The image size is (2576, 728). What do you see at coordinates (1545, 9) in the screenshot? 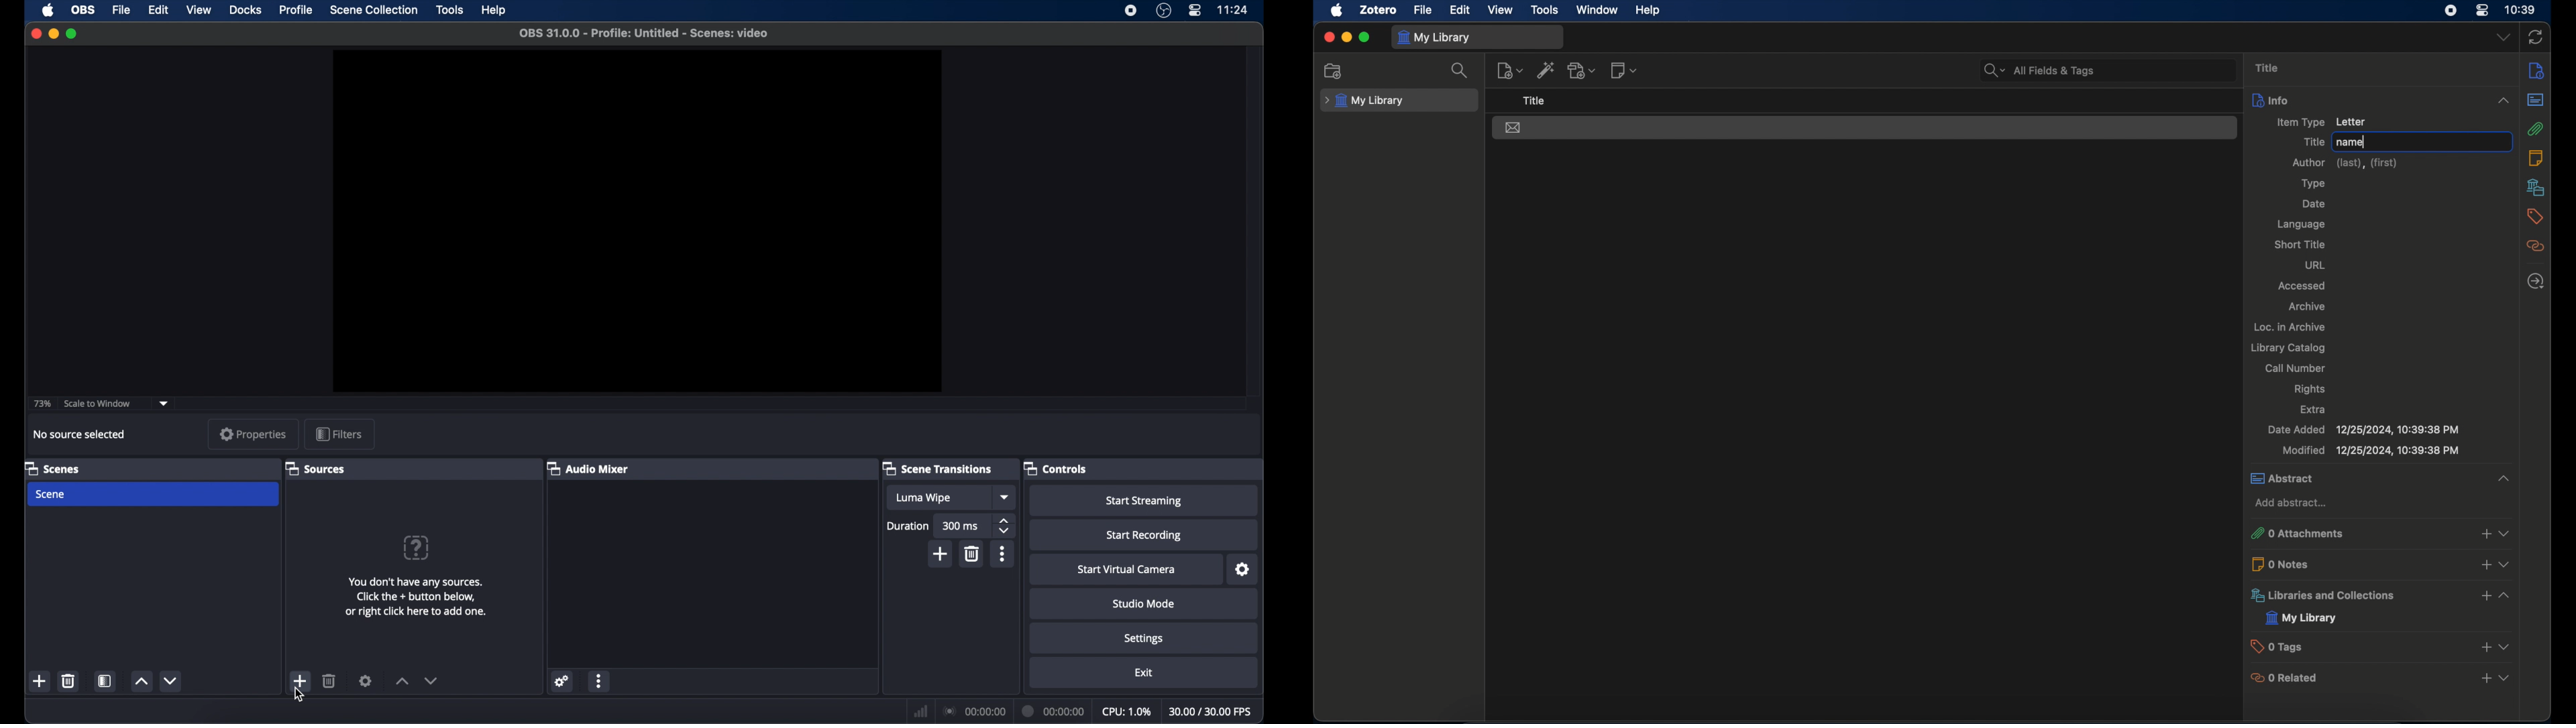
I see `tools` at bounding box center [1545, 9].